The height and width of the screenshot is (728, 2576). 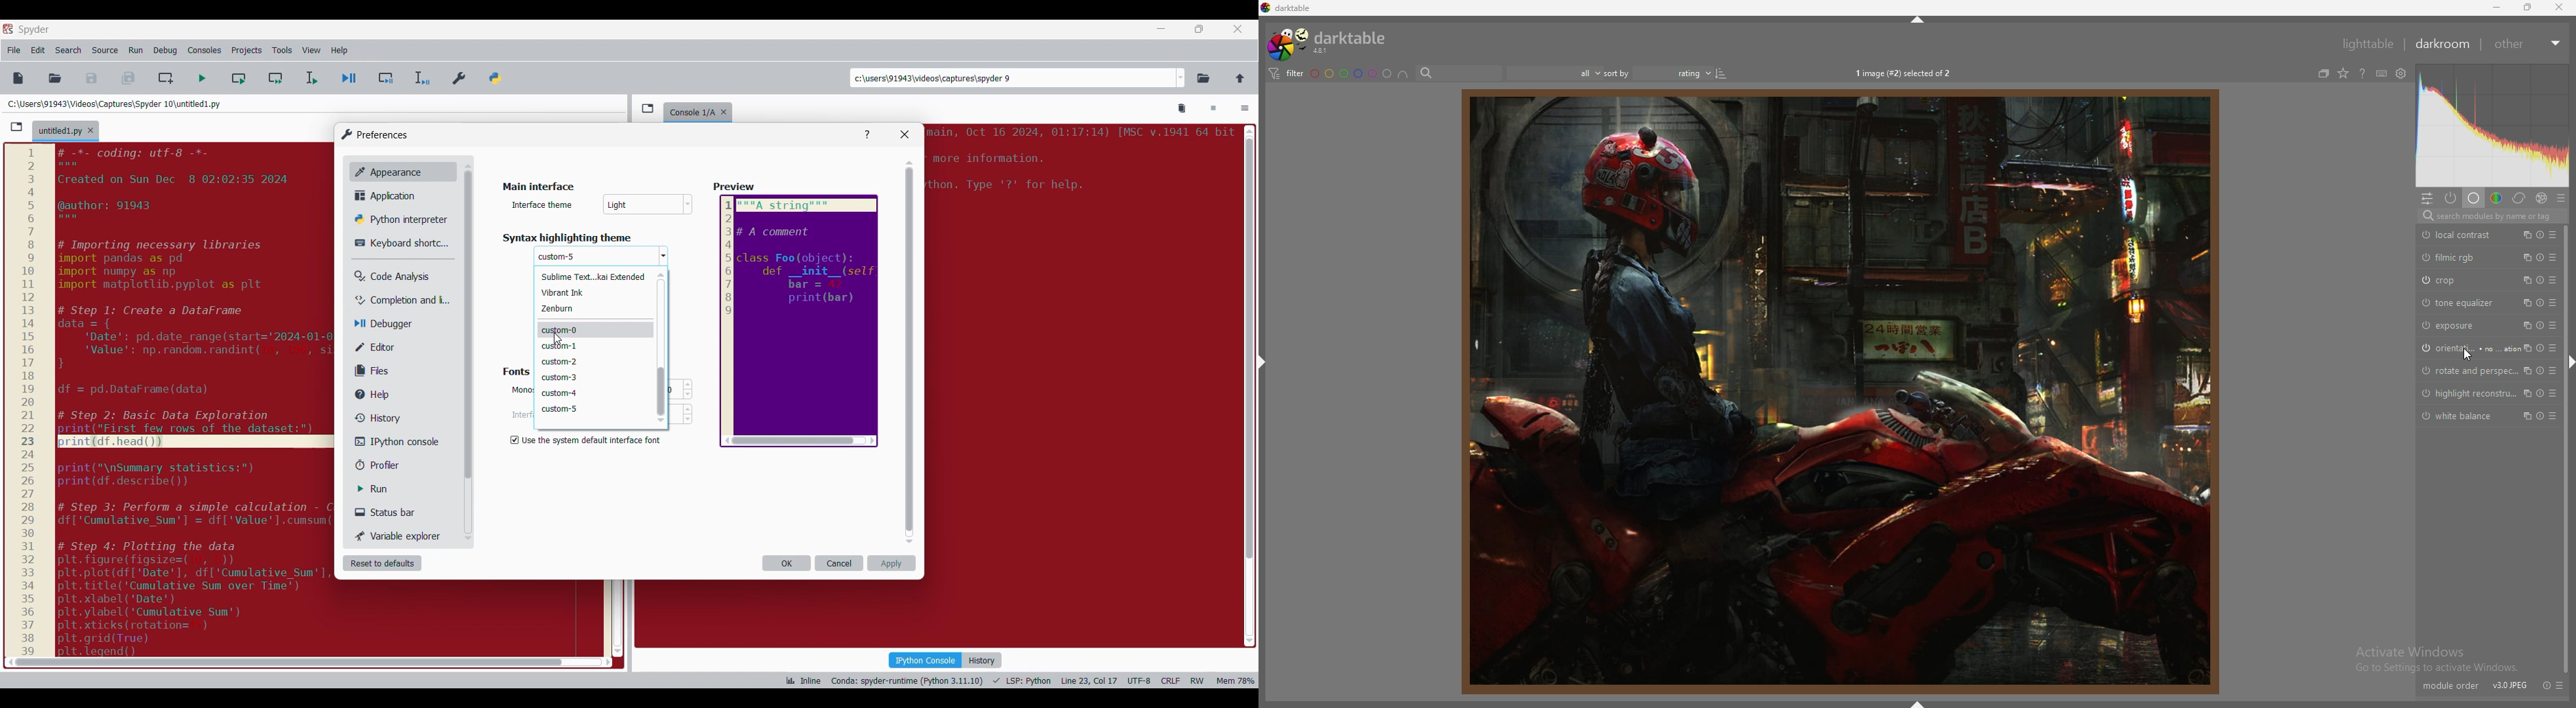 What do you see at coordinates (2525, 257) in the screenshot?
I see `multiple instances action` at bounding box center [2525, 257].